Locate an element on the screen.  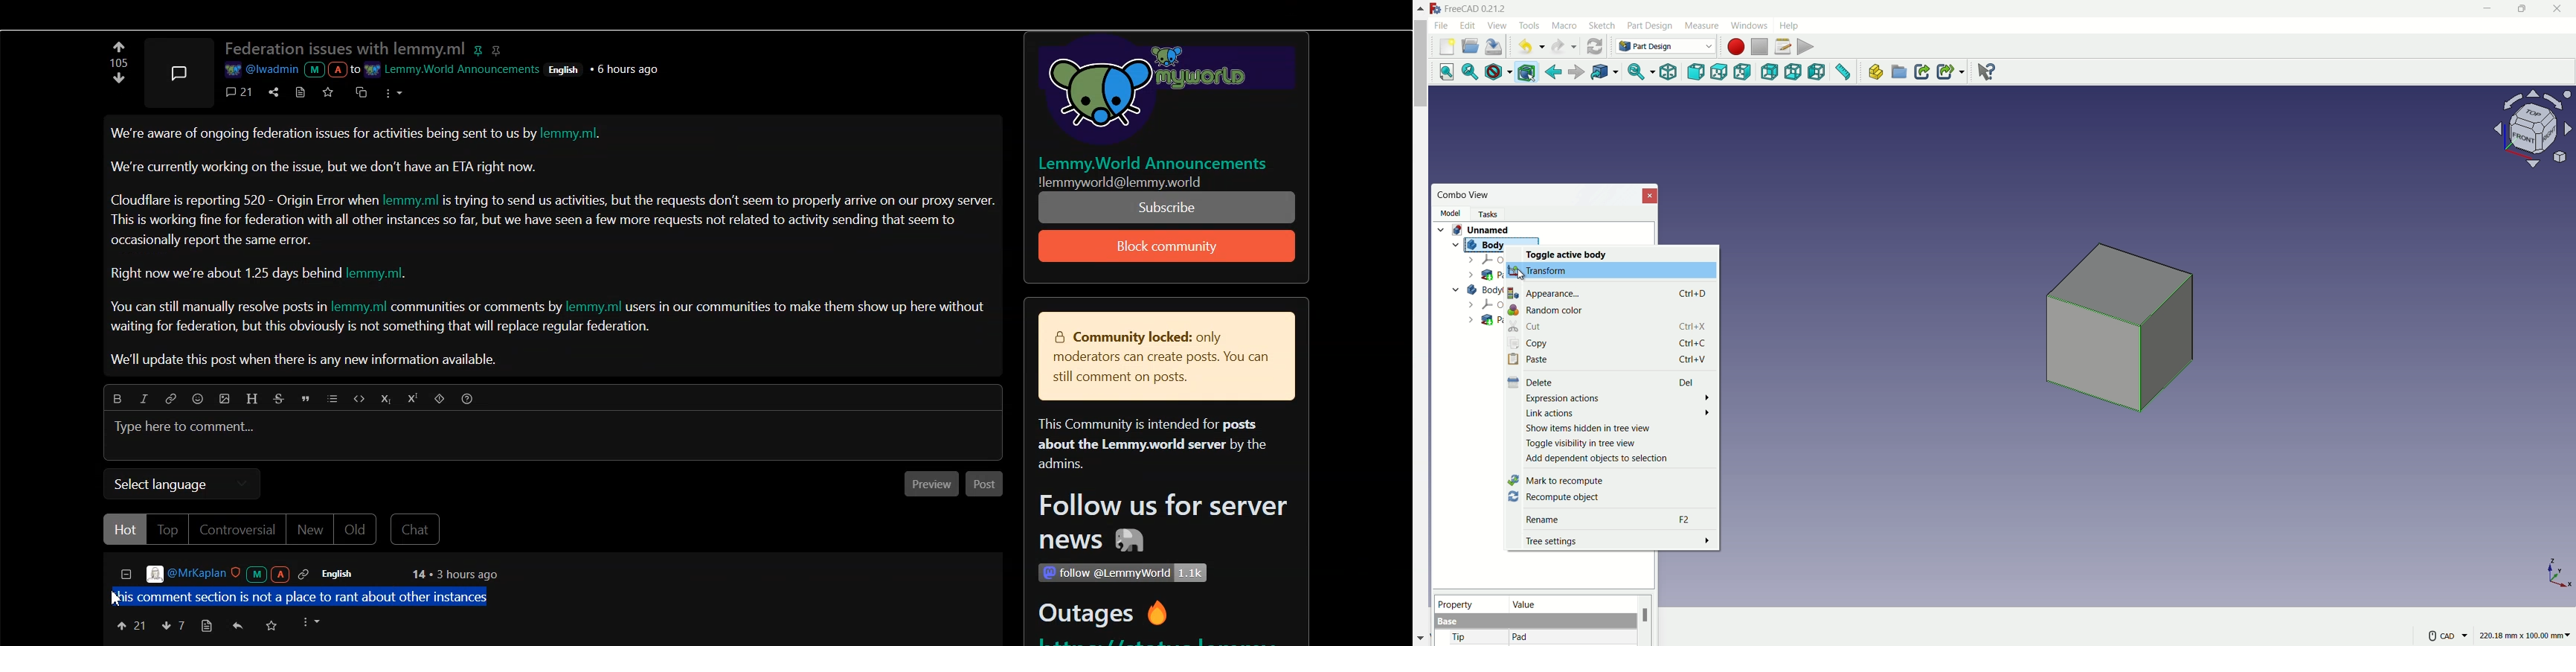
lemmy.ml is located at coordinates (359, 307).